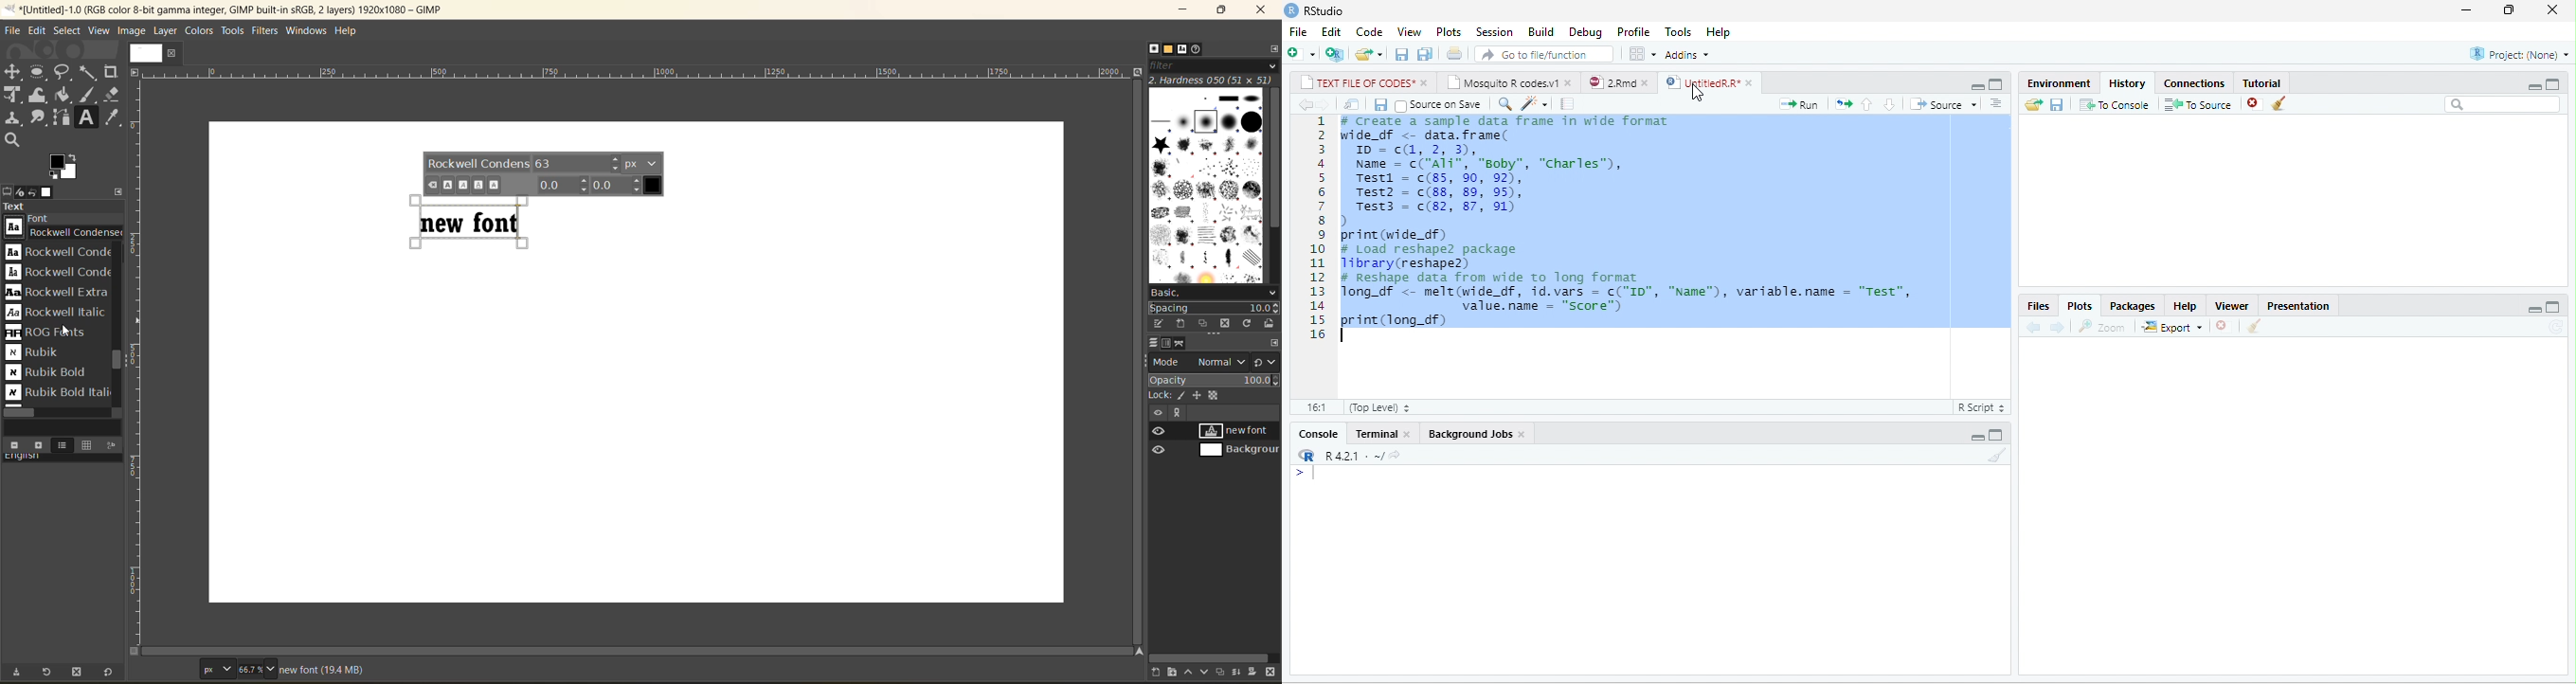 The image size is (2576, 700). I want to click on Profile, so click(1633, 32).